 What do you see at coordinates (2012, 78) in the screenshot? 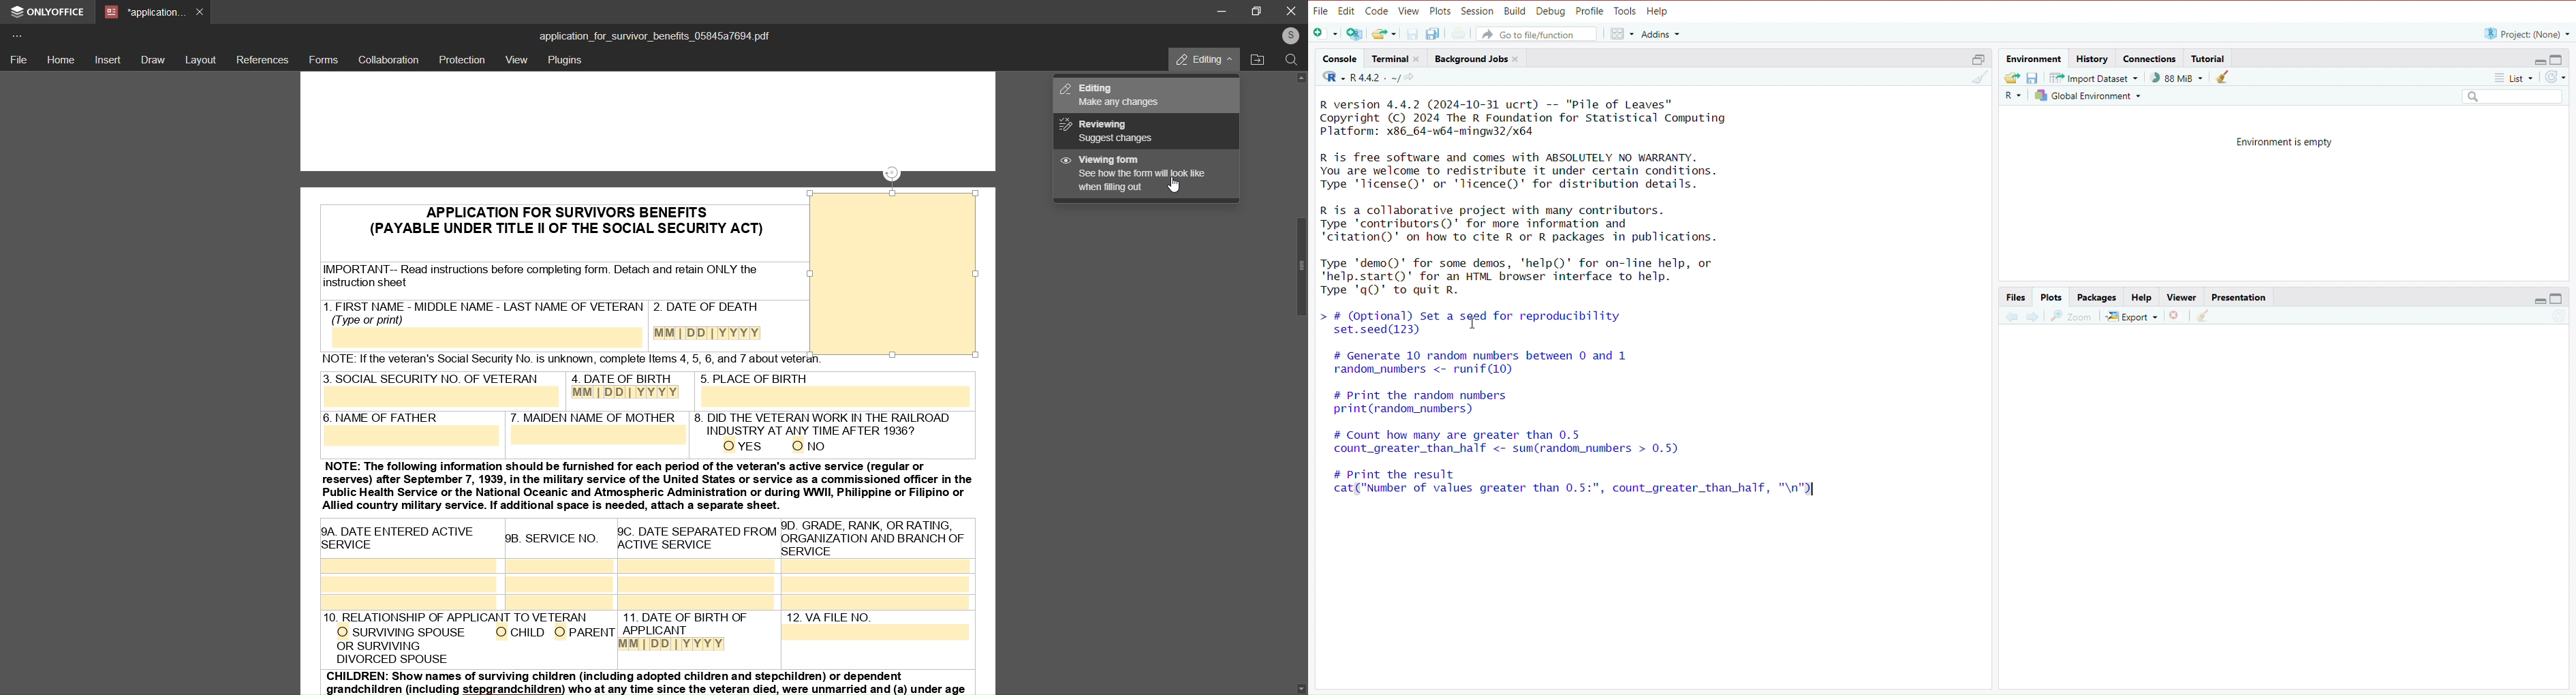
I see `Export history logs` at bounding box center [2012, 78].